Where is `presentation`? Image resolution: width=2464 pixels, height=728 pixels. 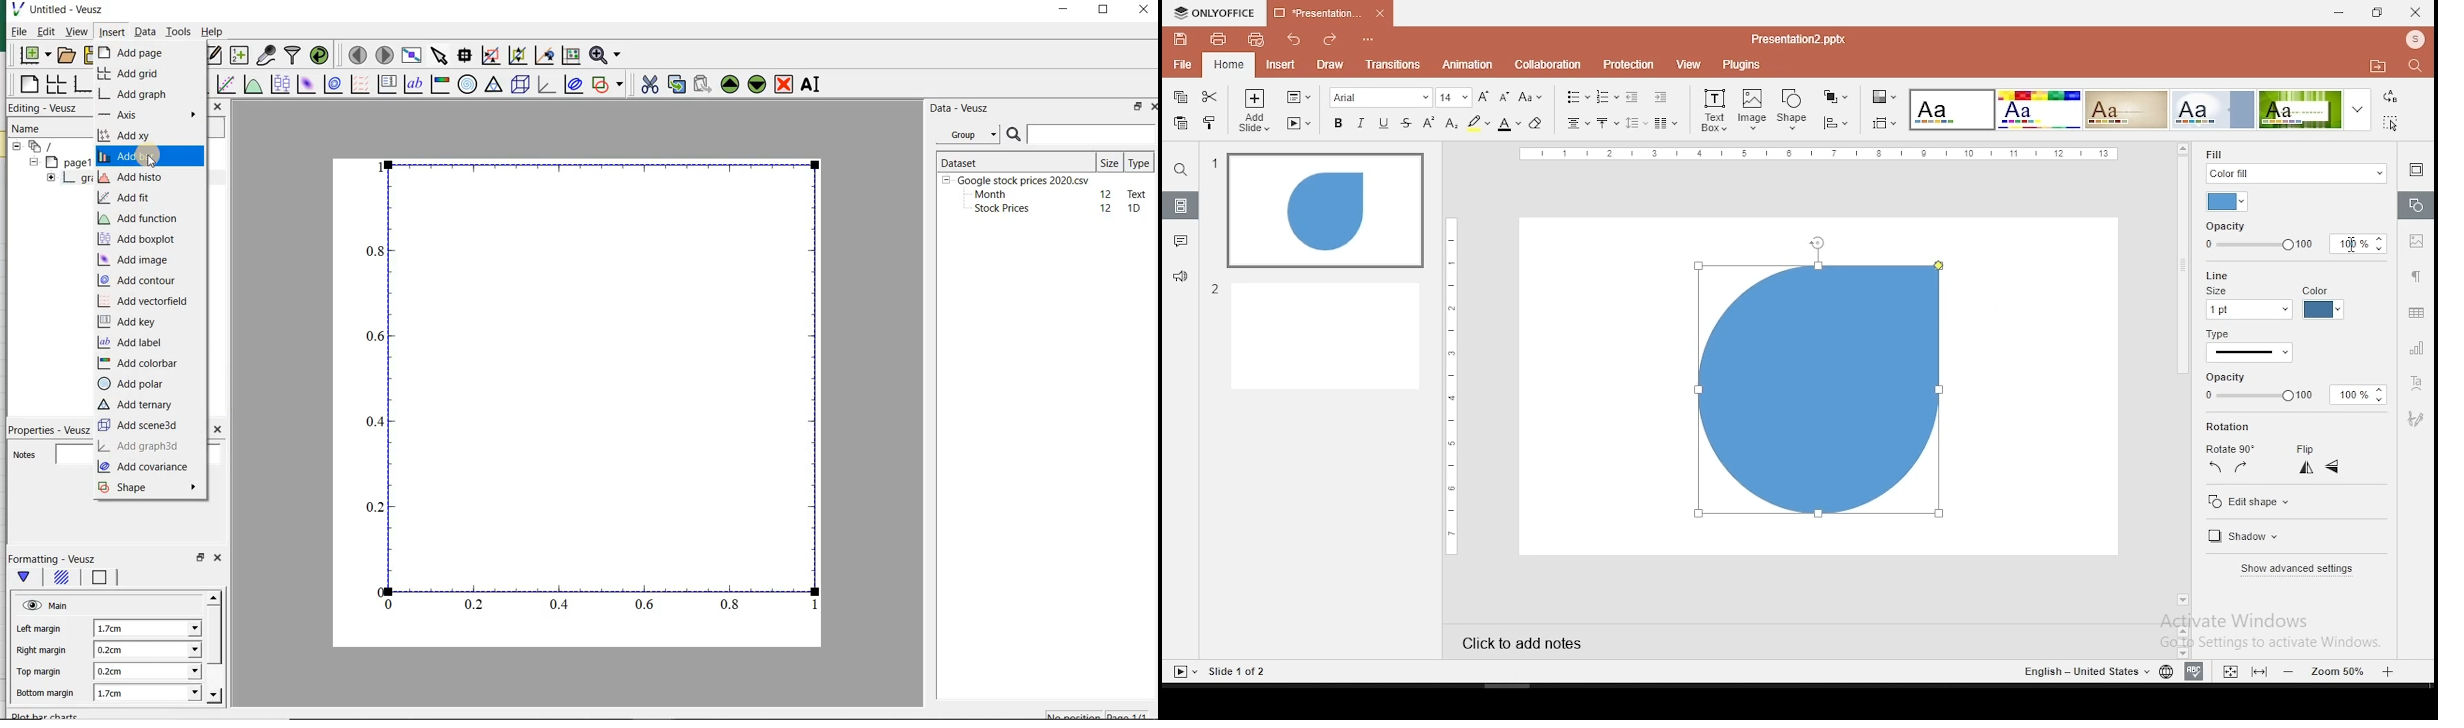 presentation is located at coordinates (1796, 39).